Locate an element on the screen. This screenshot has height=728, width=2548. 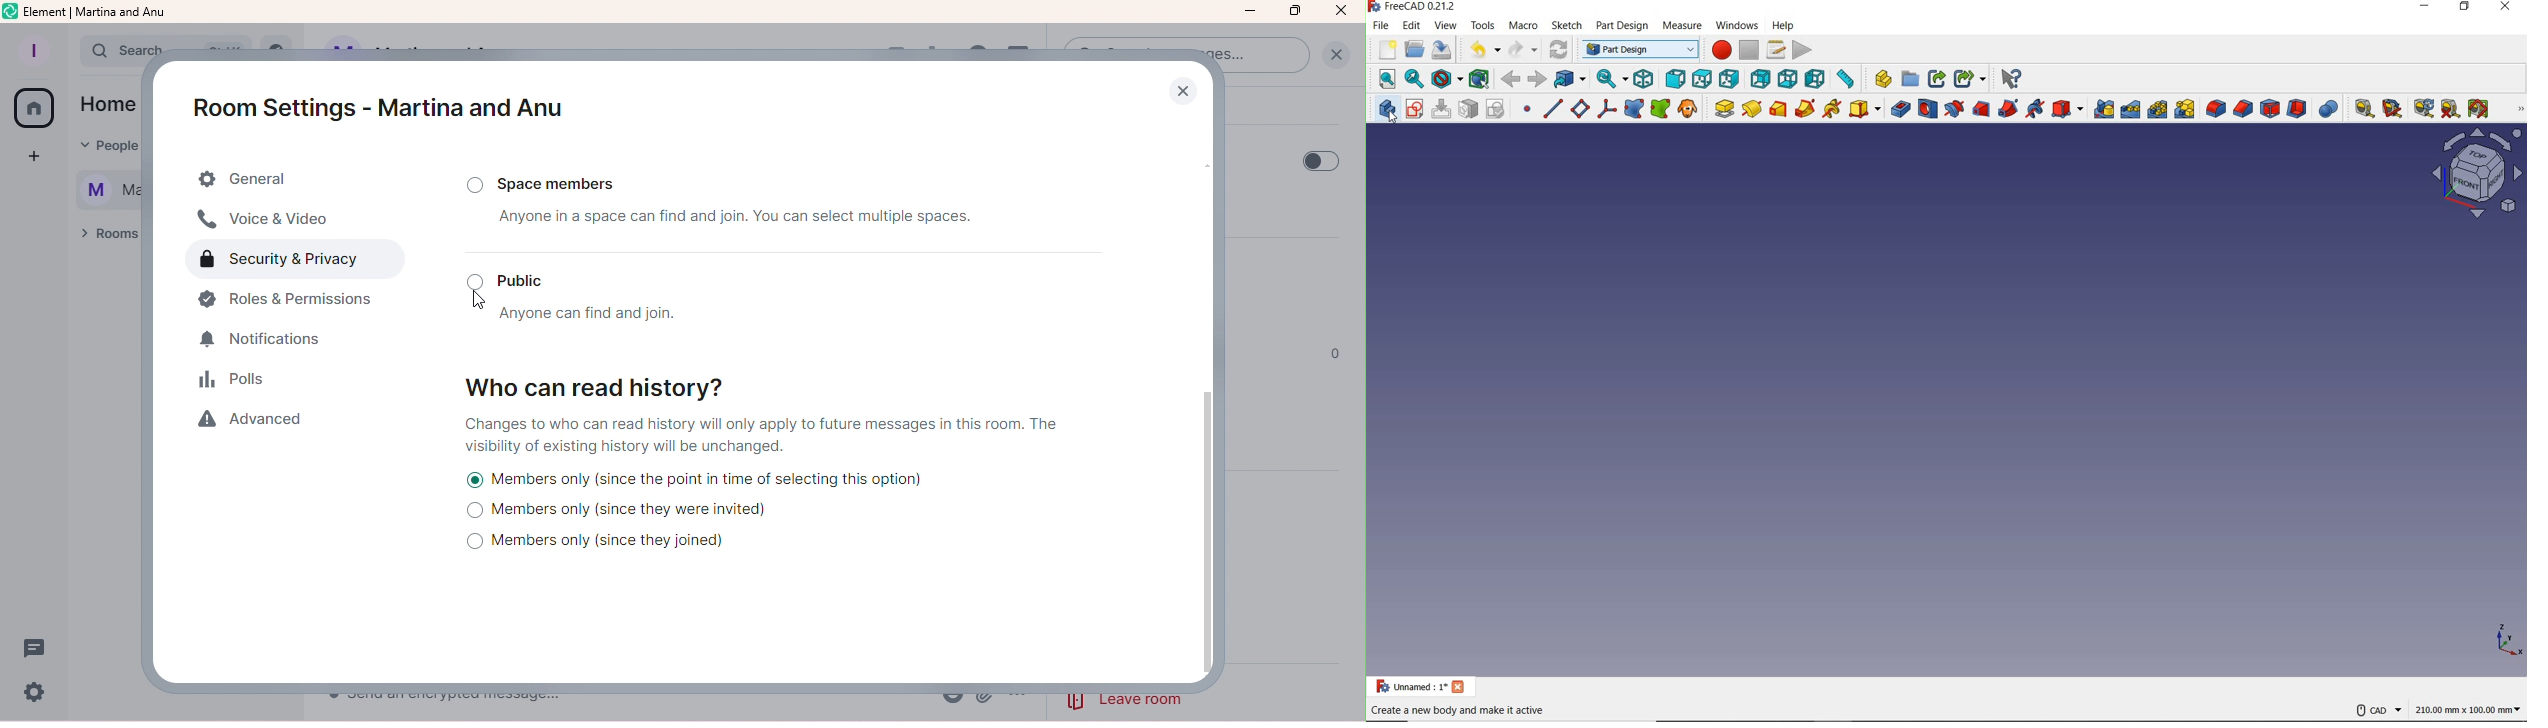
right is located at coordinates (1728, 80).